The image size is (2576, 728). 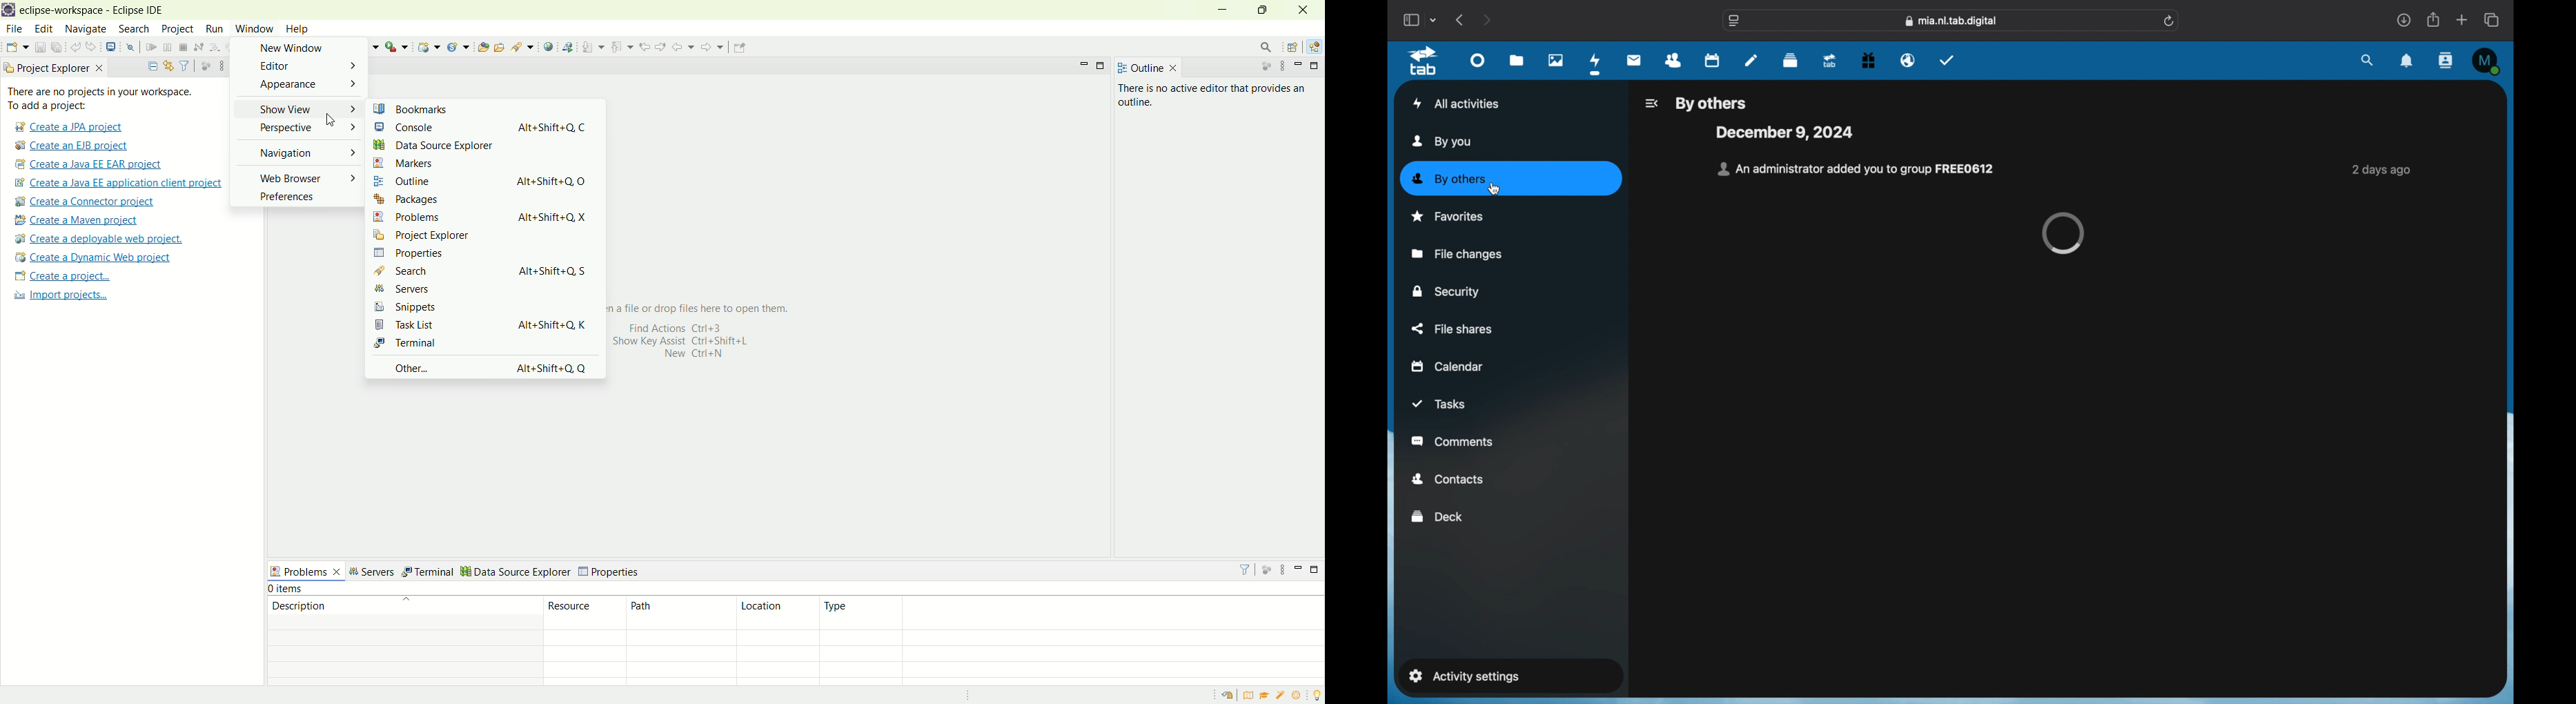 What do you see at coordinates (778, 612) in the screenshot?
I see `location` at bounding box center [778, 612].